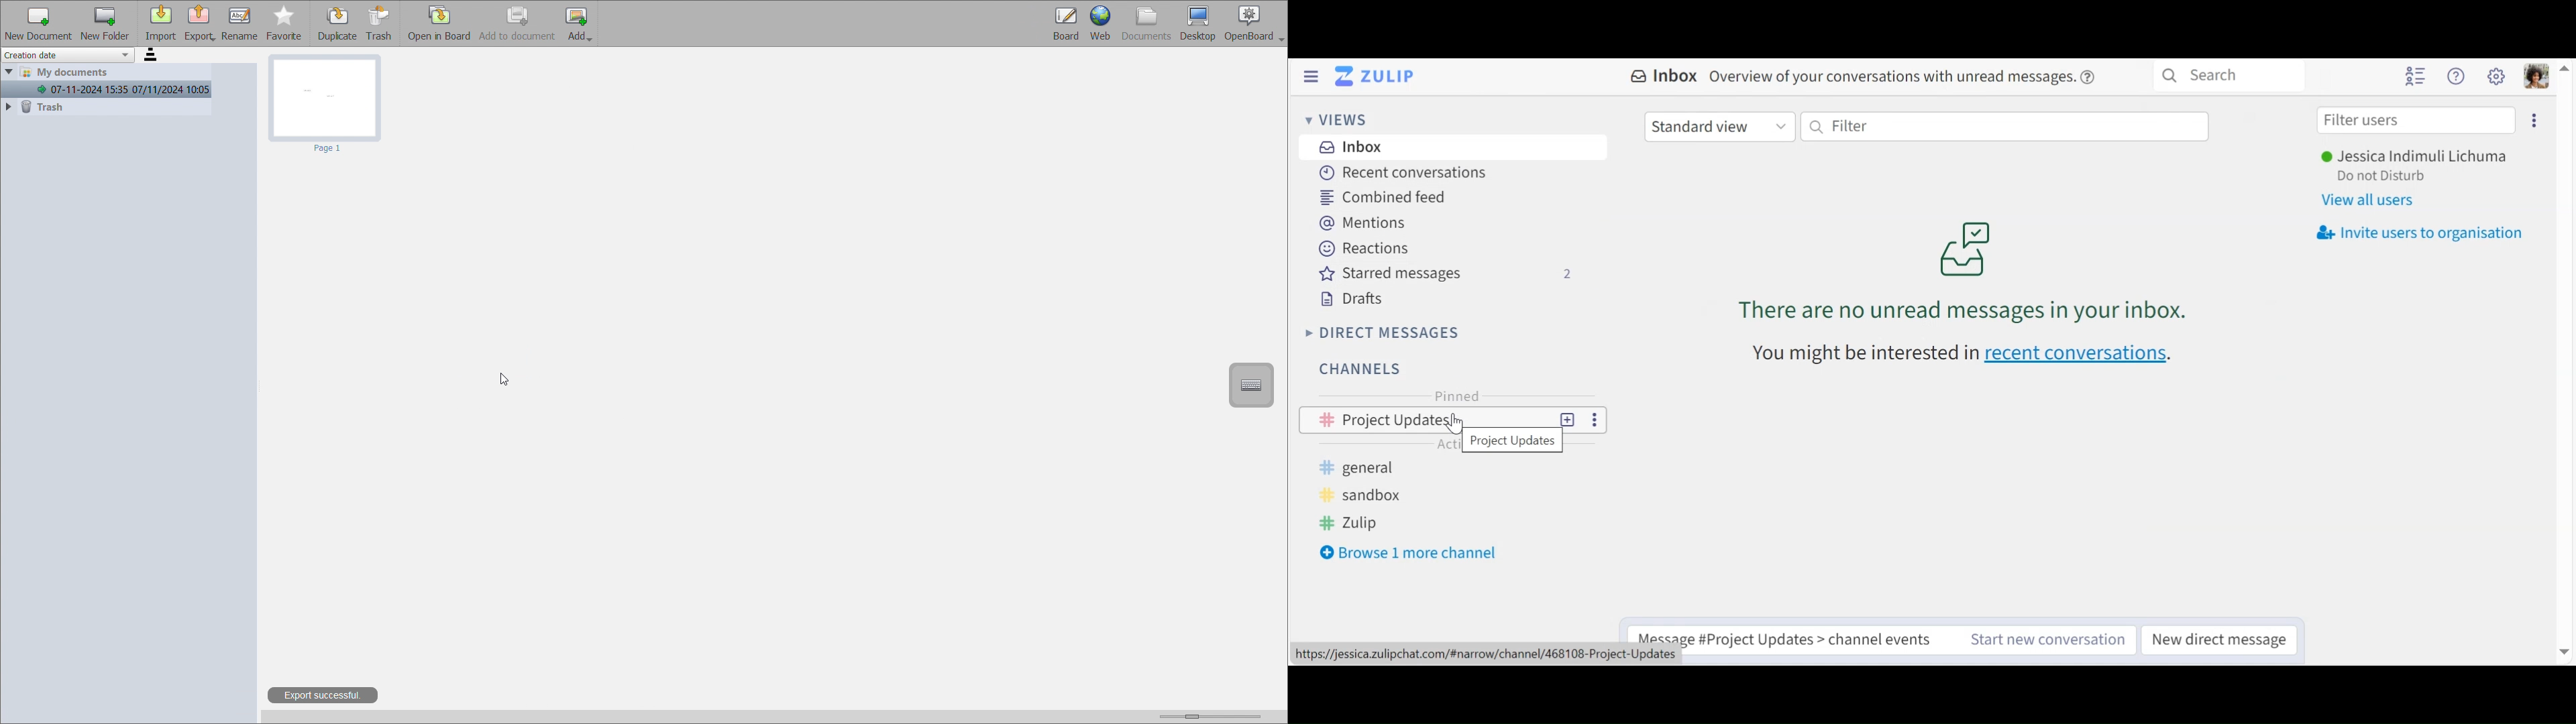  I want to click on Pinned, so click(1458, 395).